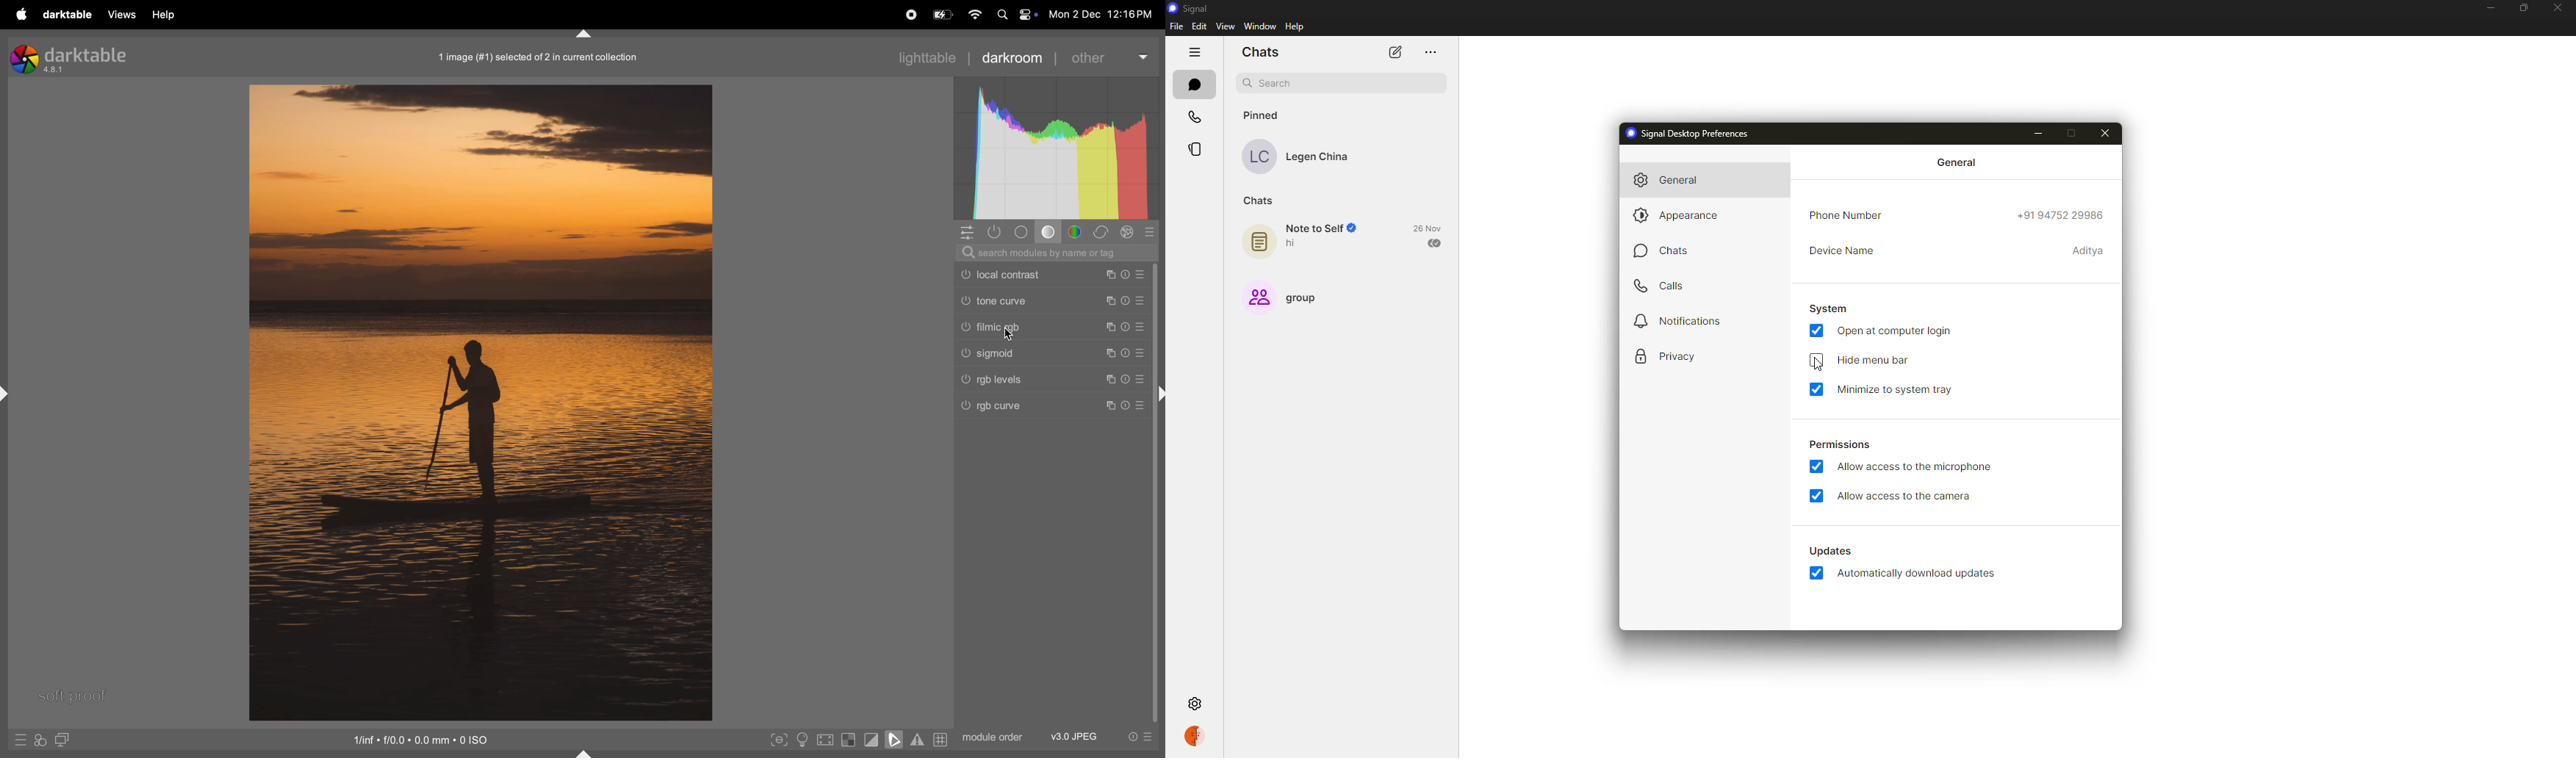  Describe the element at coordinates (1195, 53) in the screenshot. I see `hide tabs` at that location.